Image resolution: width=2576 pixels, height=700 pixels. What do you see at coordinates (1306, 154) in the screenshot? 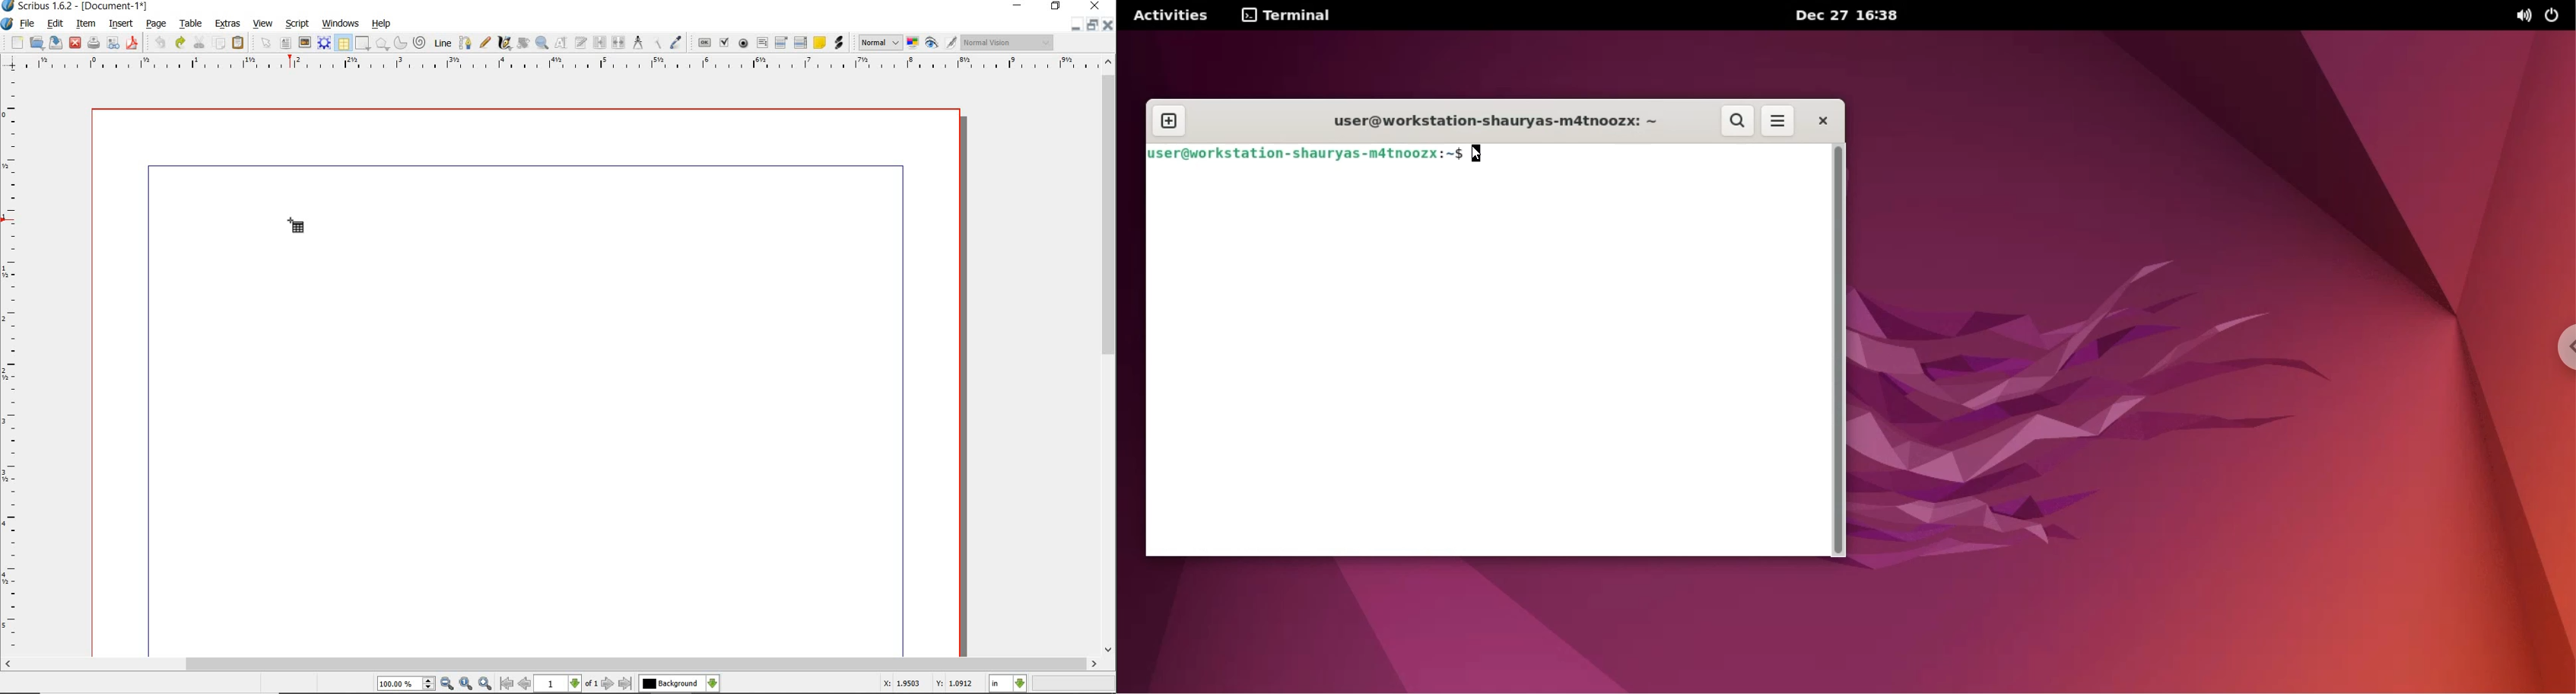
I see `user@workstation-shauryas-m4tnoozx: ~$` at bounding box center [1306, 154].